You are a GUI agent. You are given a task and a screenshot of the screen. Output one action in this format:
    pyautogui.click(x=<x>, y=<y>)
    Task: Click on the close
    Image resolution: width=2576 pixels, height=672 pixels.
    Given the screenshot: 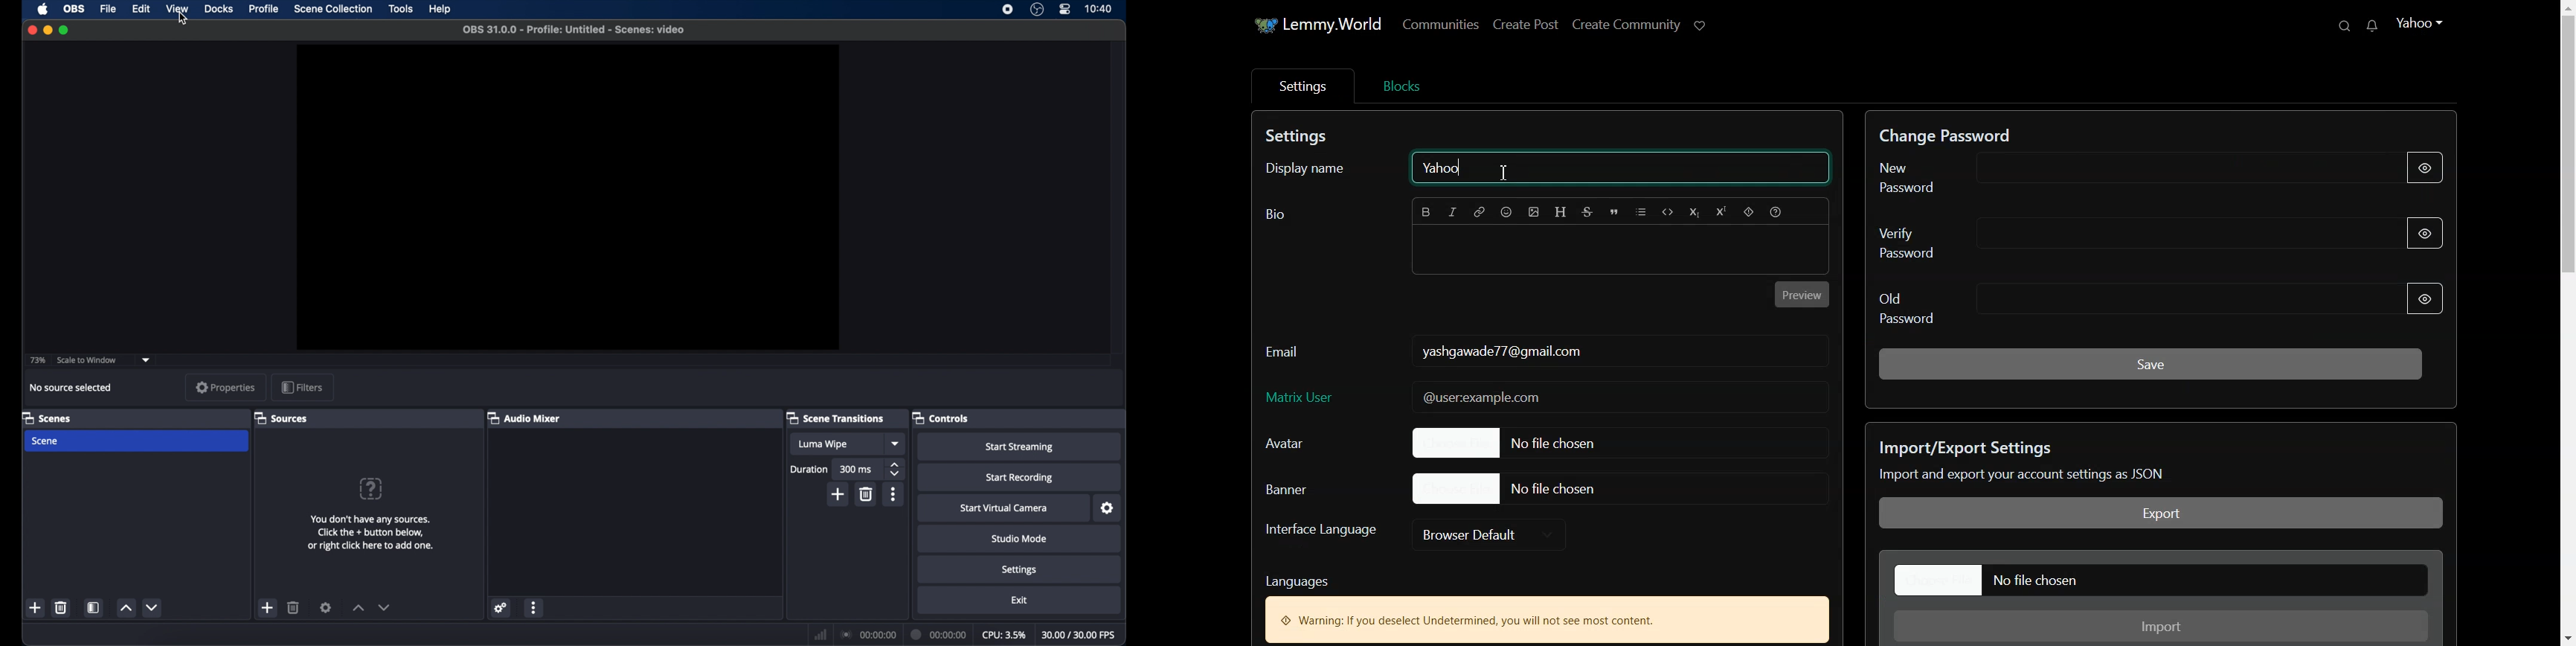 What is the action you would take?
    pyautogui.click(x=32, y=30)
    